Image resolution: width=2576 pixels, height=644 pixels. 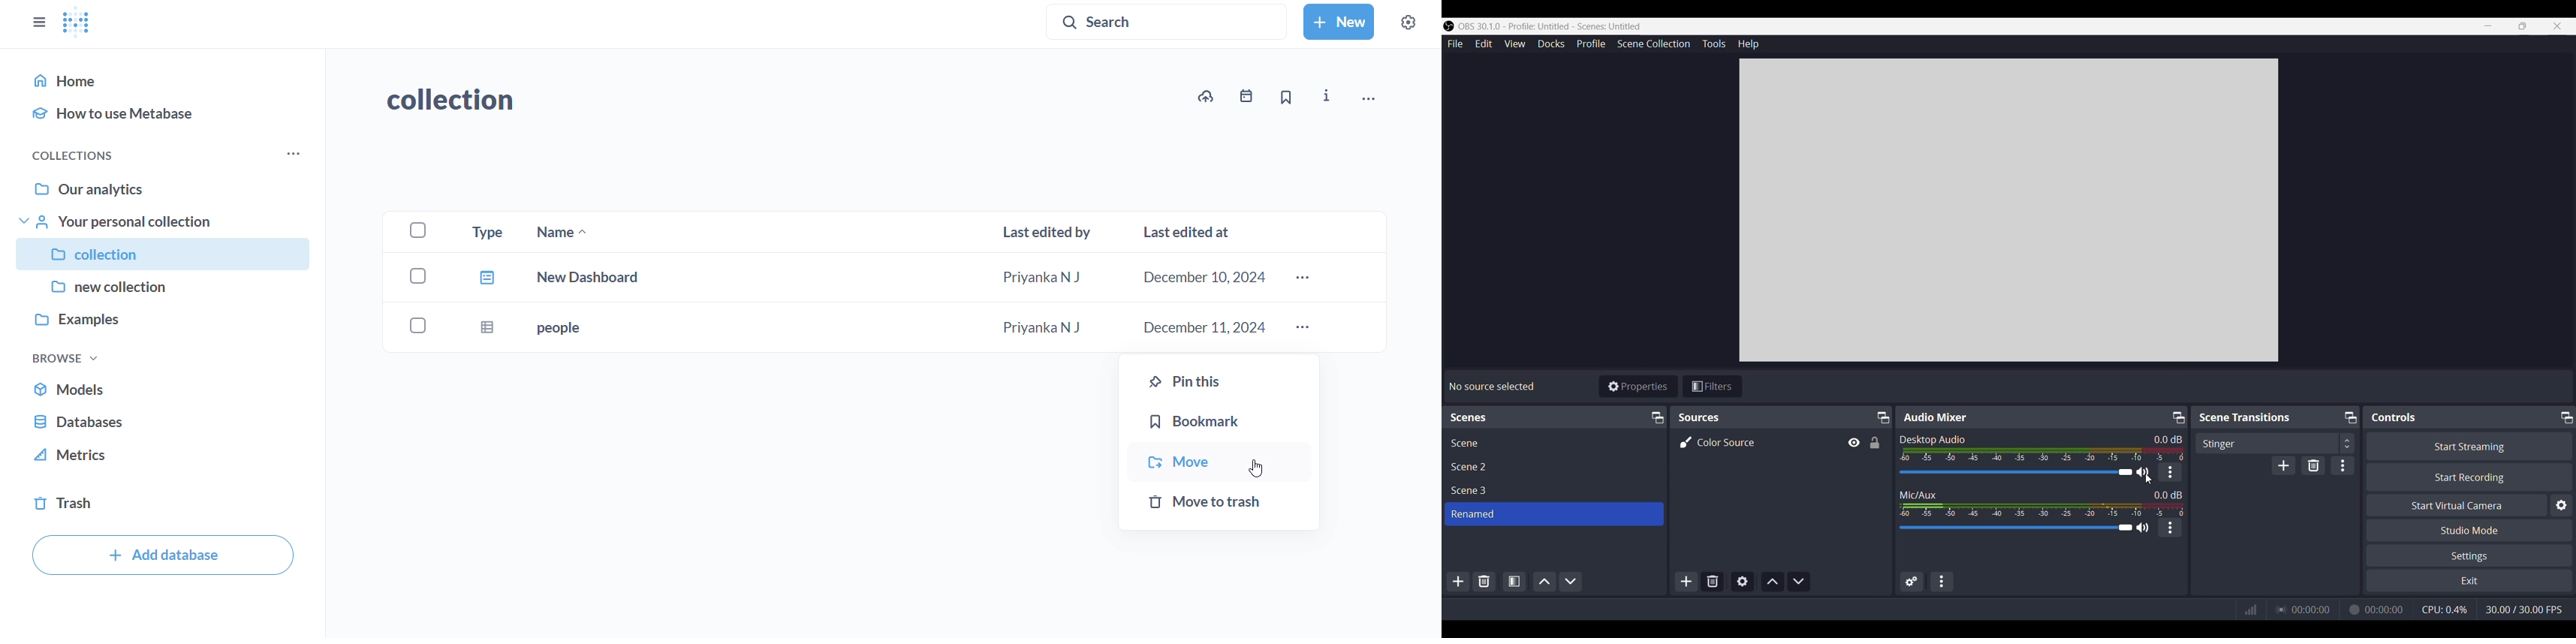 I want to click on how to use metabase , so click(x=167, y=115).